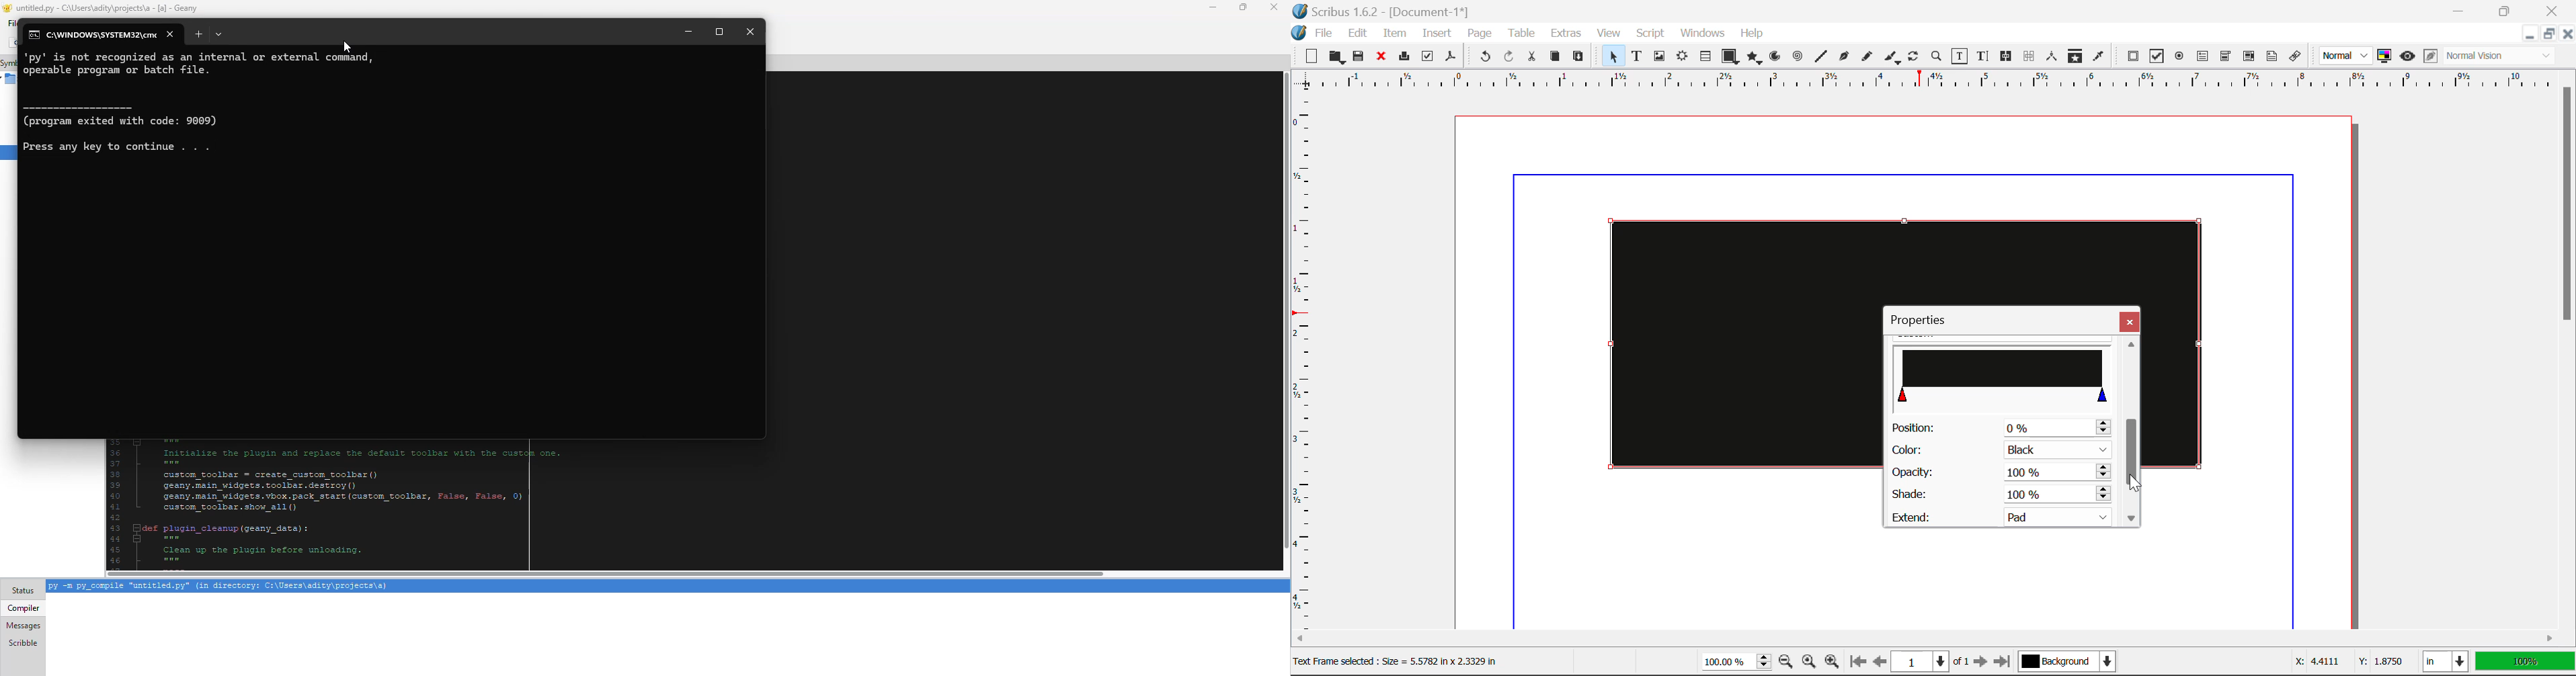  Describe the element at coordinates (1931, 640) in the screenshot. I see `Scroll Bar` at that location.